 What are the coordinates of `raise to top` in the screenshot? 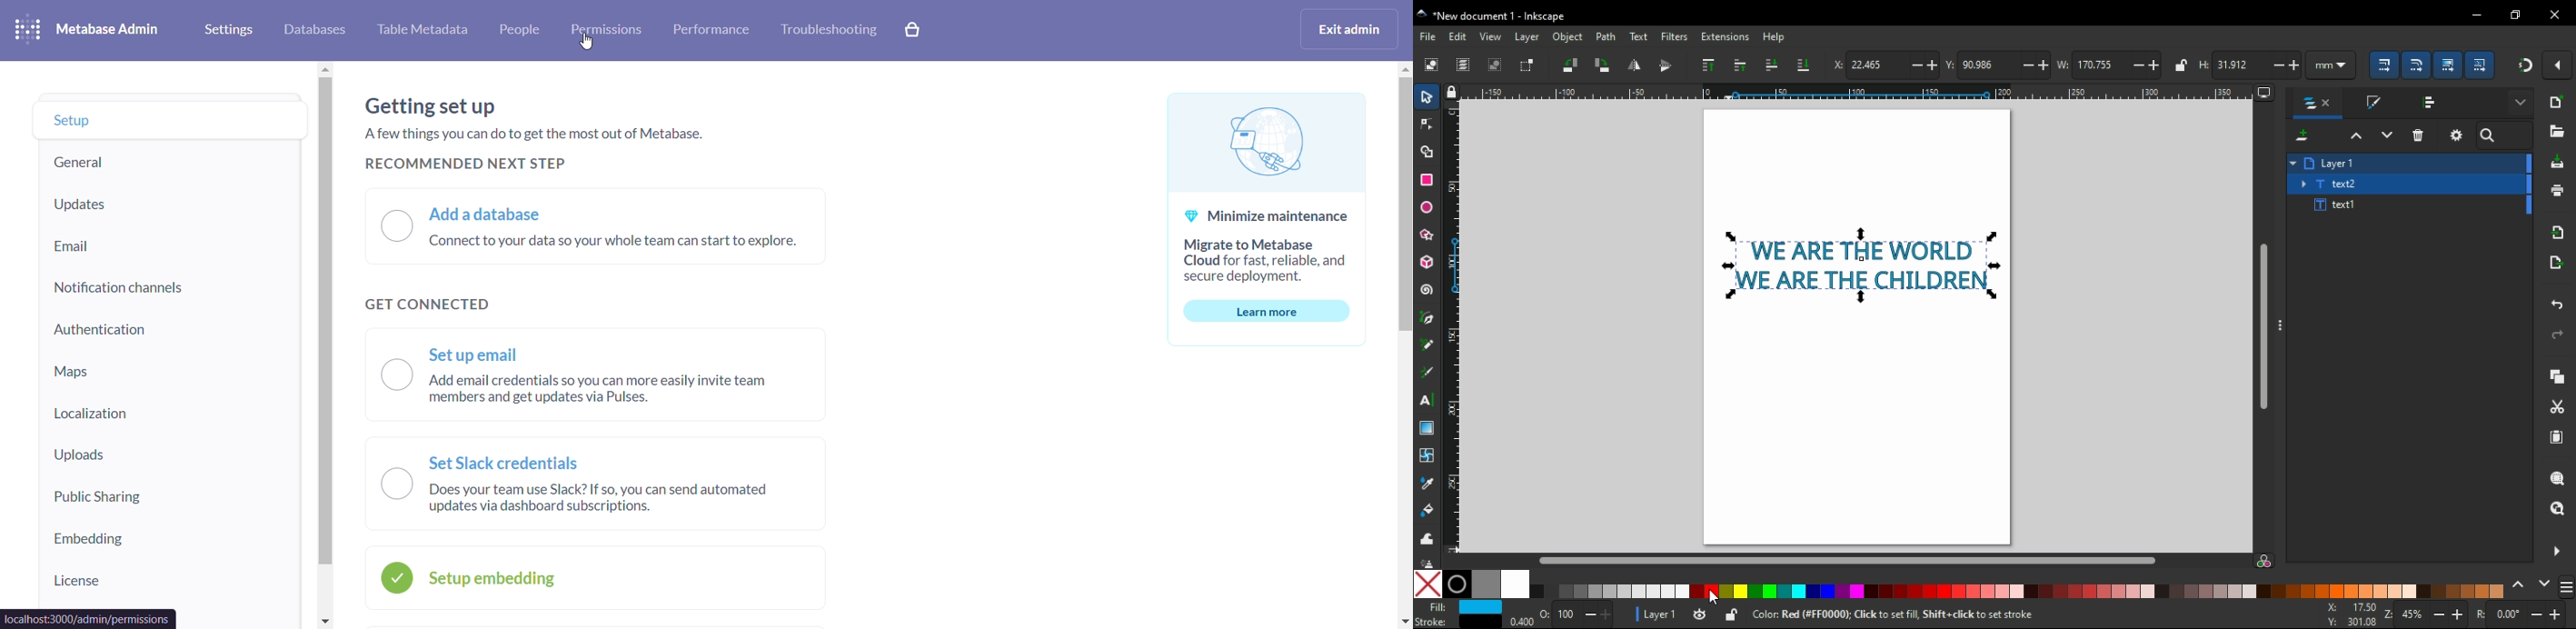 It's located at (1709, 66).